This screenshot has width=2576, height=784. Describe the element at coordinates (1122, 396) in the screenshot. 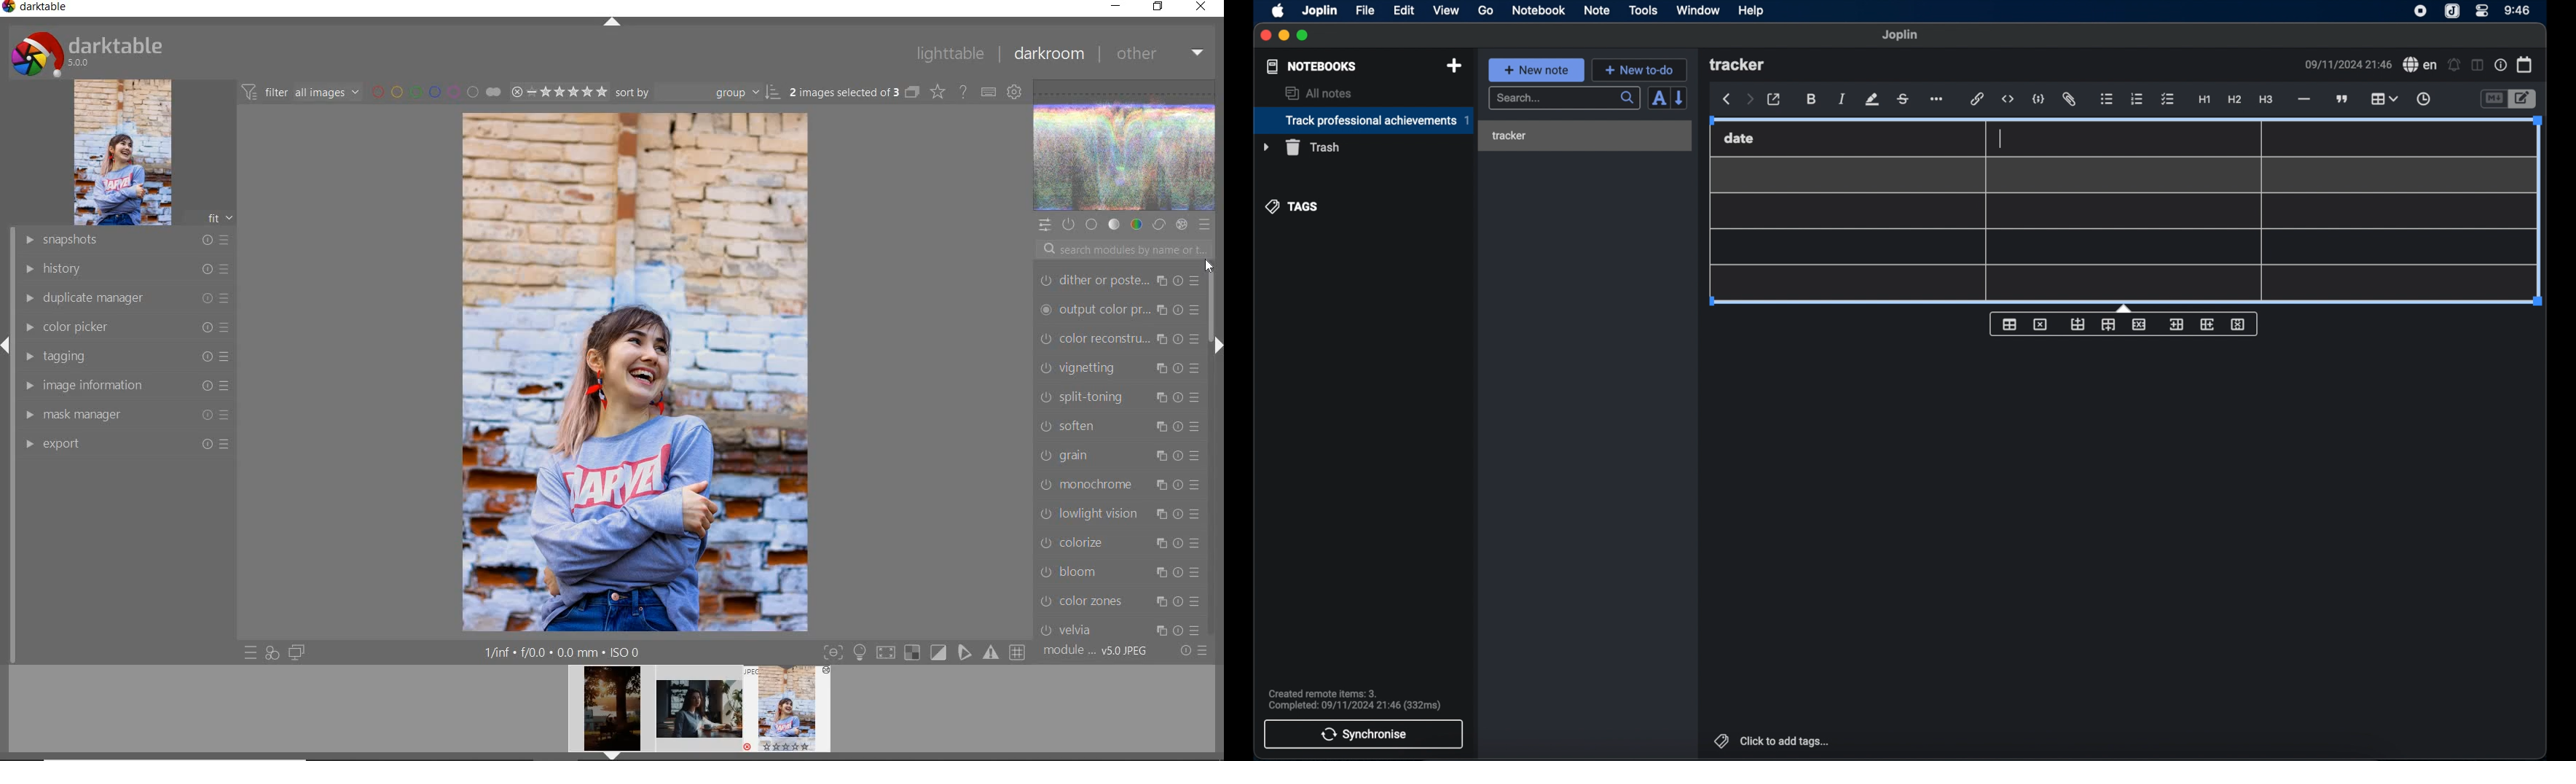

I see `retouch` at that location.